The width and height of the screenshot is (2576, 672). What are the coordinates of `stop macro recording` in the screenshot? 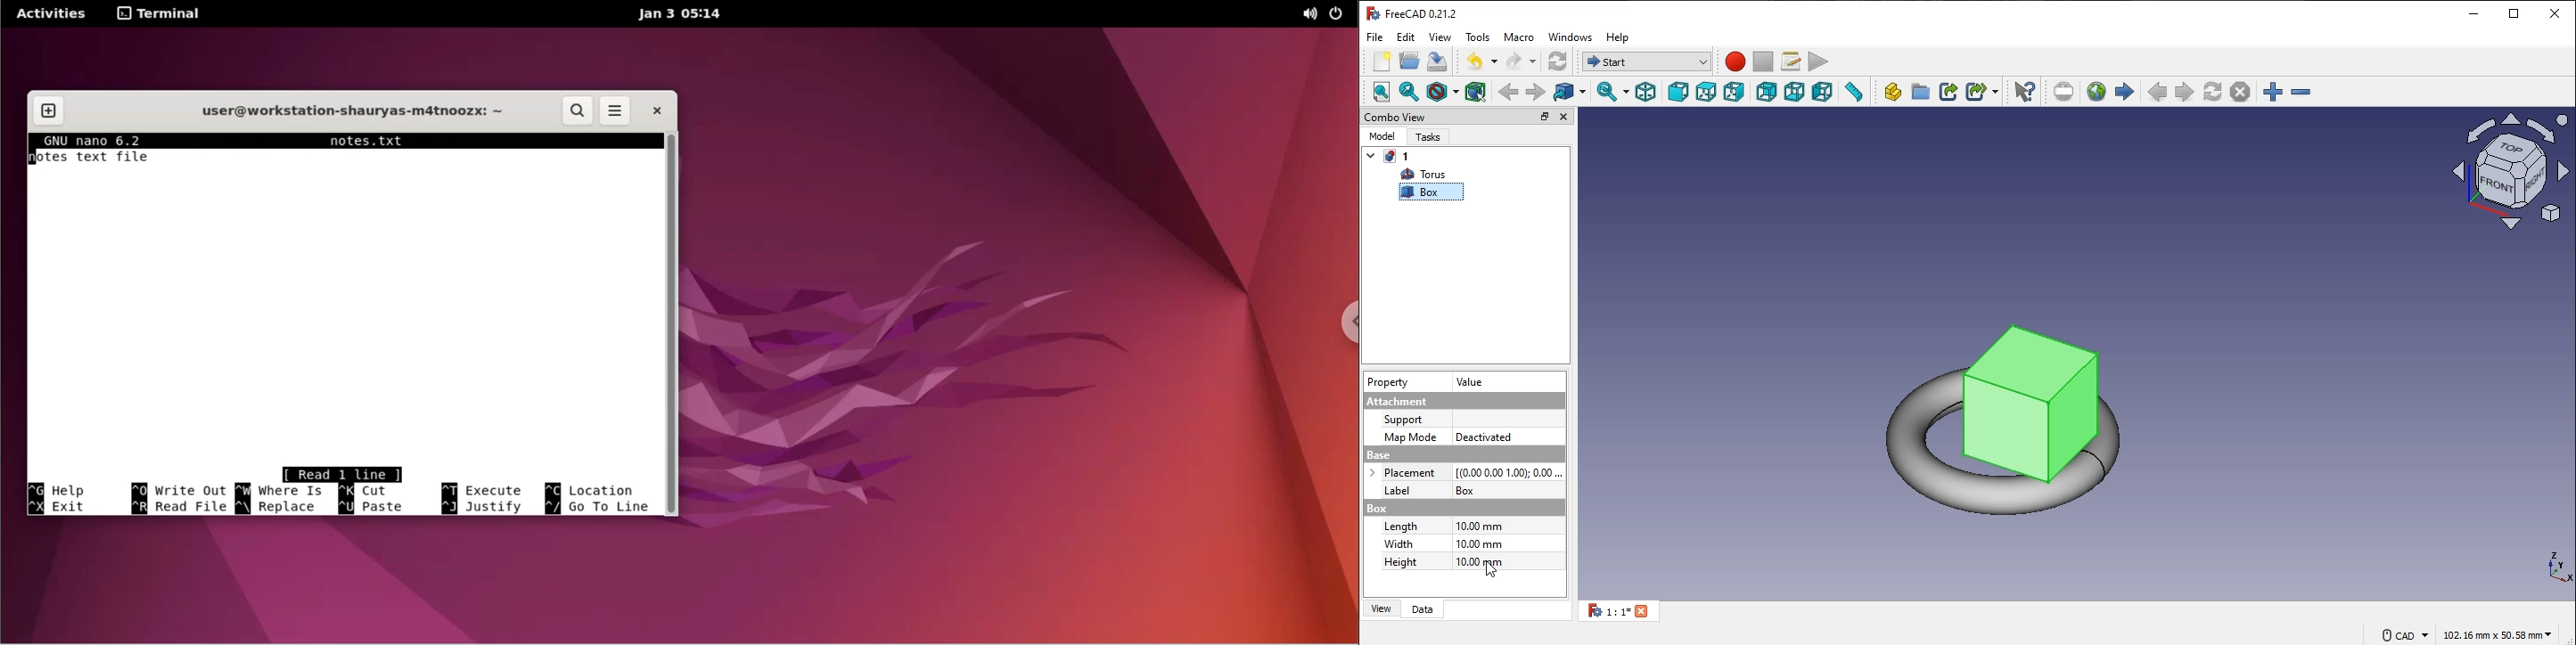 It's located at (1762, 62).